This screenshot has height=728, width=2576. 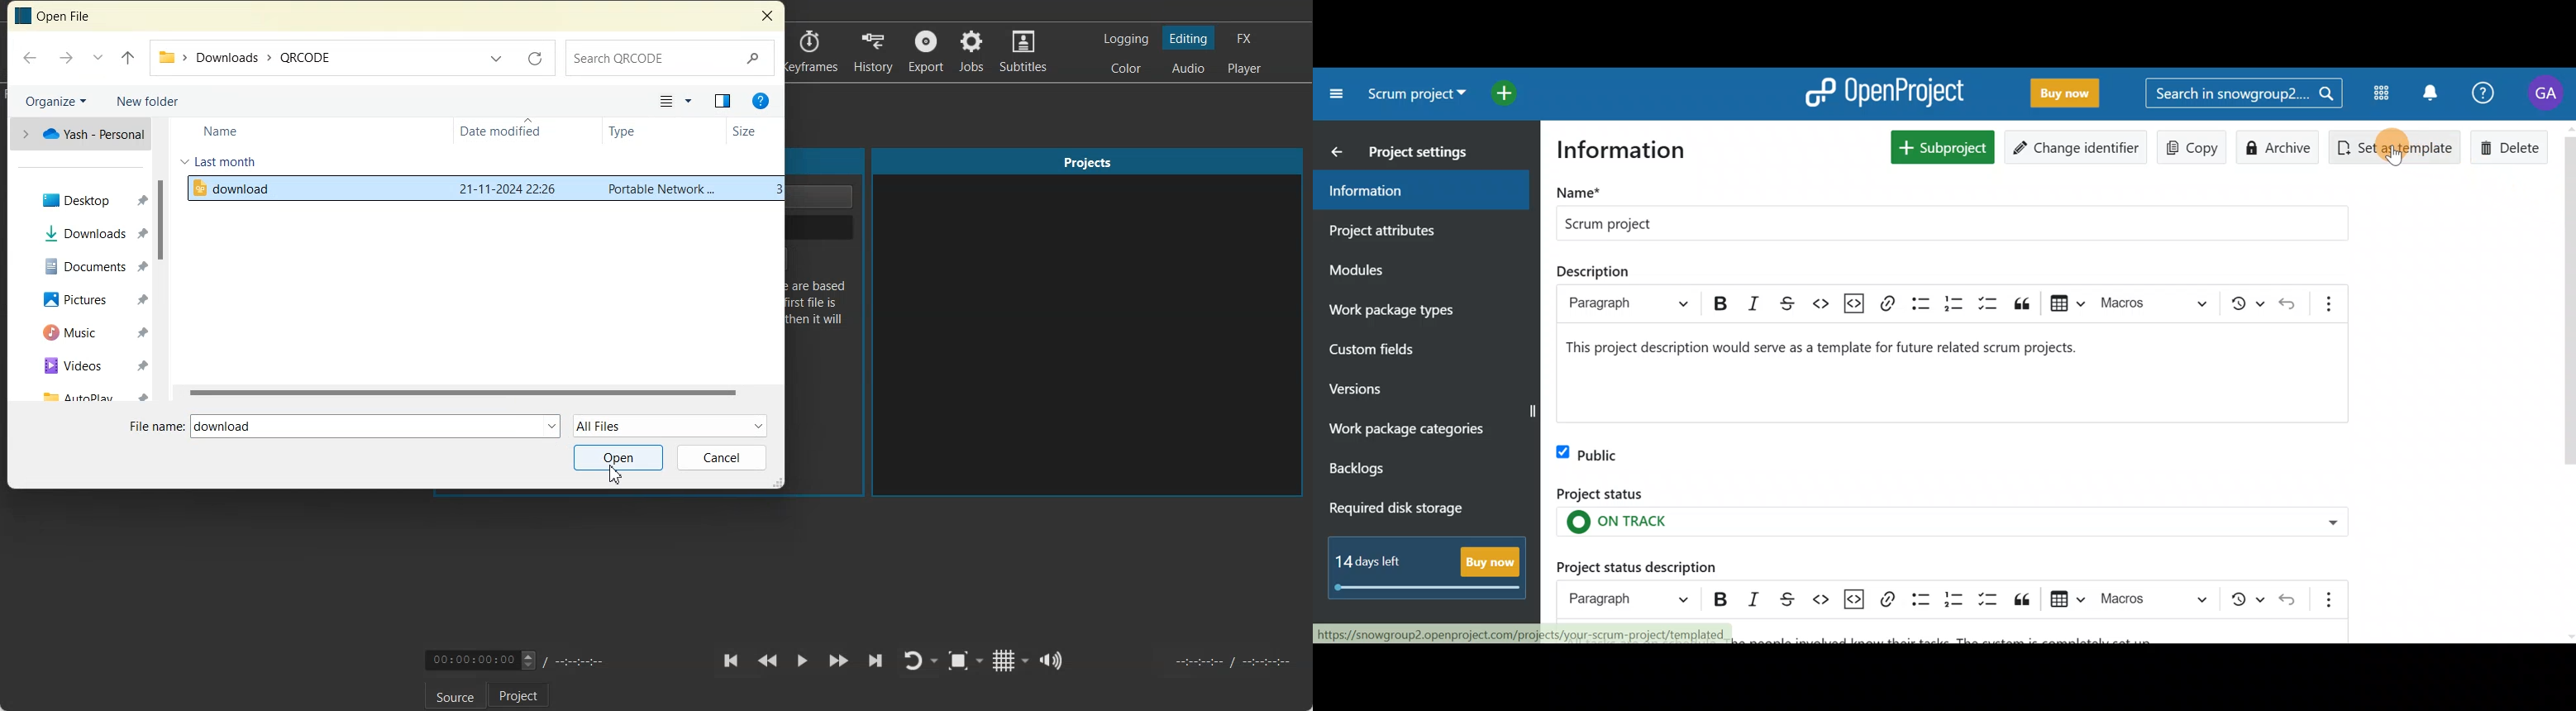 What do you see at coordinates (219, 161) in the screenshot?
I see `Last month` at bounding box center [219, 161].